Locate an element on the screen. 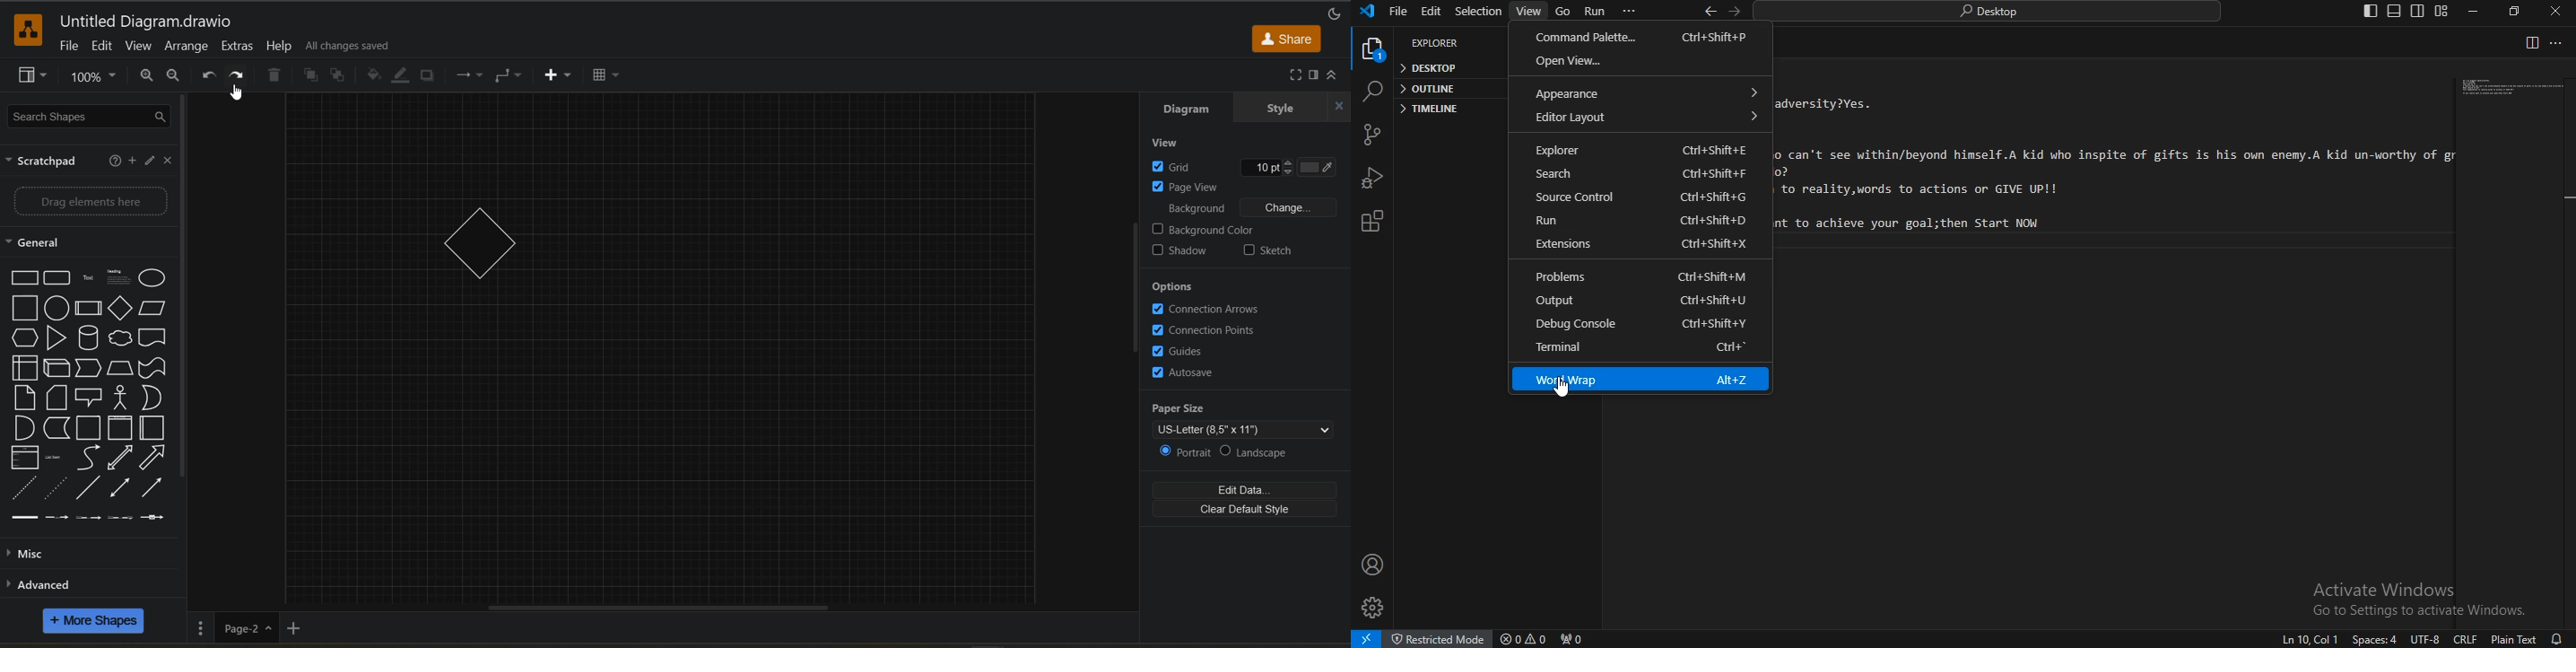  connection arrows is located at coordinates (1204, 310).